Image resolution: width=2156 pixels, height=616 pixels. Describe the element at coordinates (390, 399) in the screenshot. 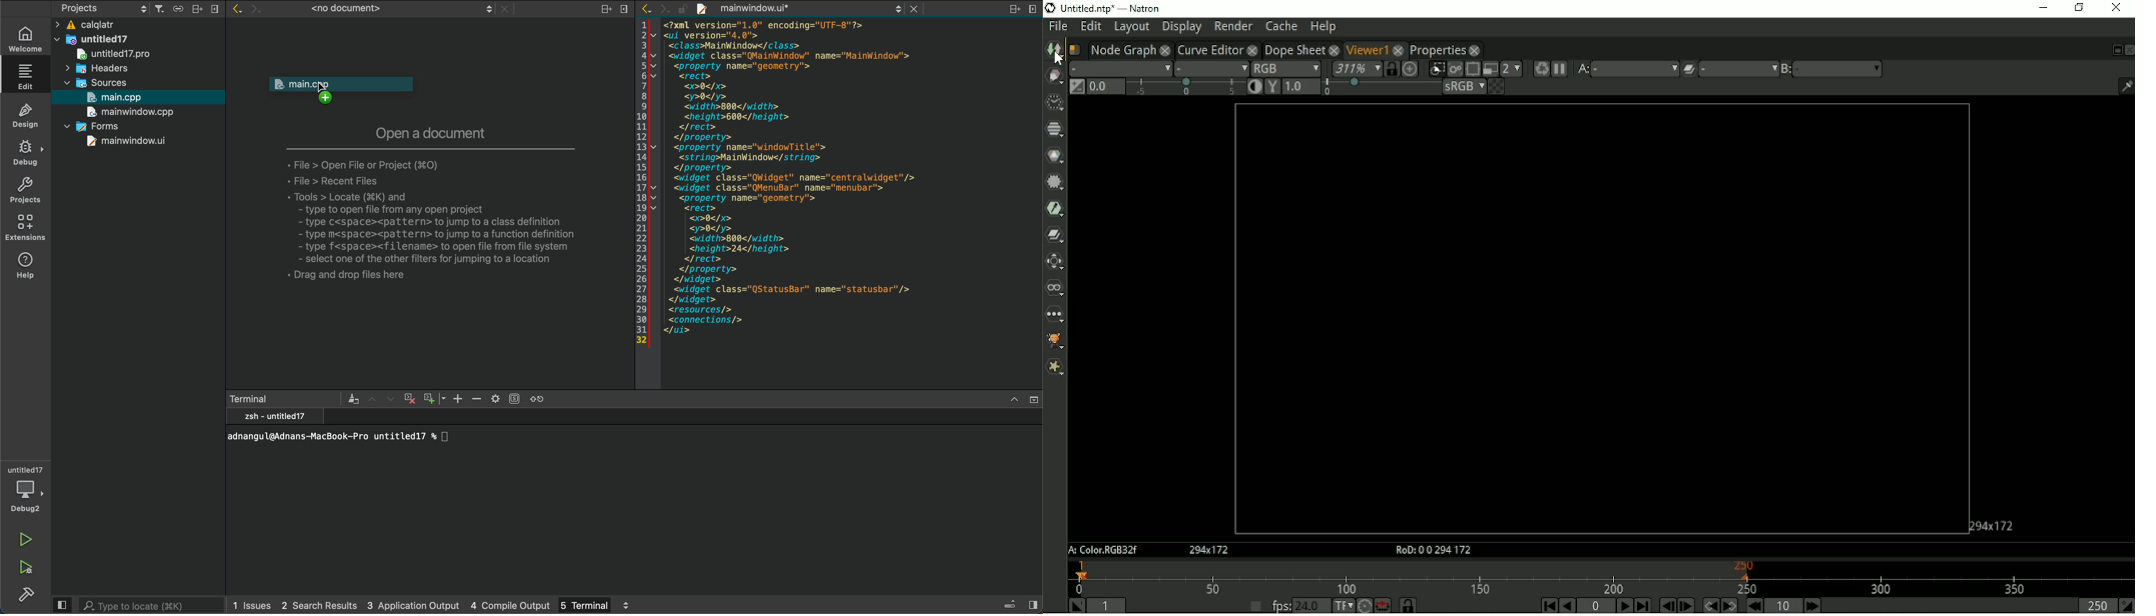

I see `next item` at that location.